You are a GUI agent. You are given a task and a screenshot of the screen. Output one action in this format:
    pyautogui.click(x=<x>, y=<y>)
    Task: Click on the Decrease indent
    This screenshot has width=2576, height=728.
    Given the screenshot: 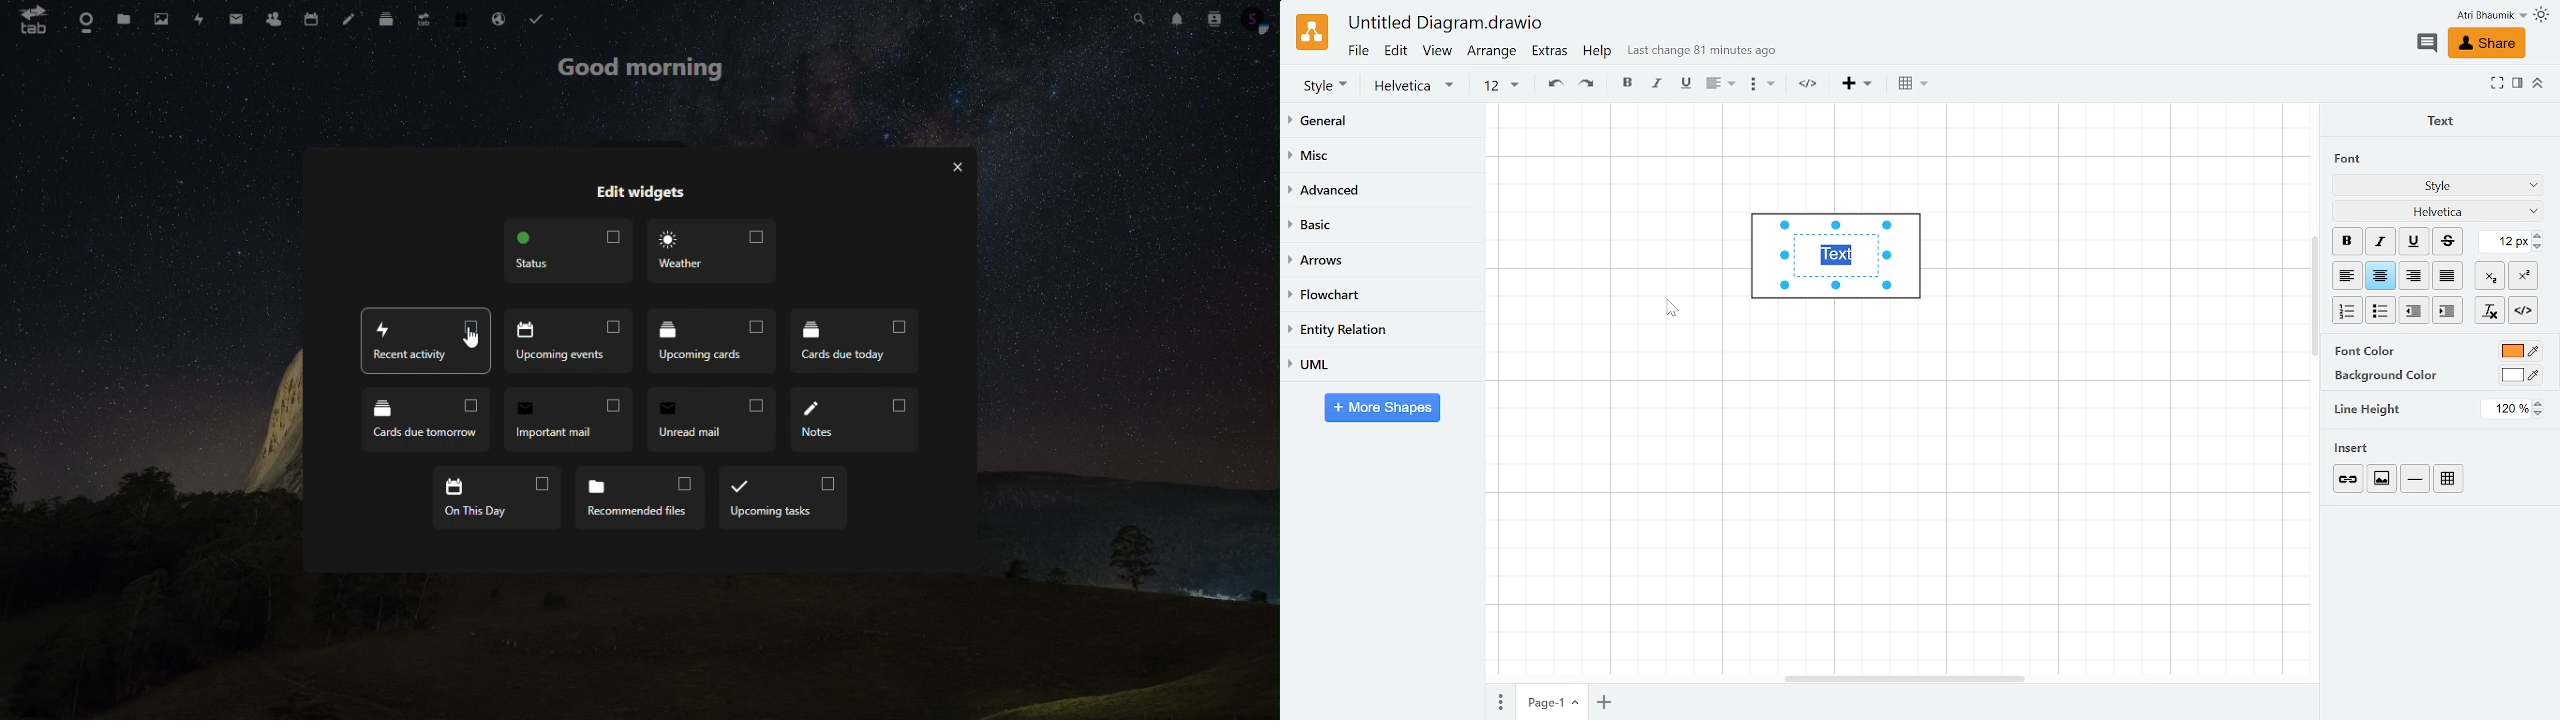 What is the action you would take?
    pyautogui.click(x=2447, y=310)
    